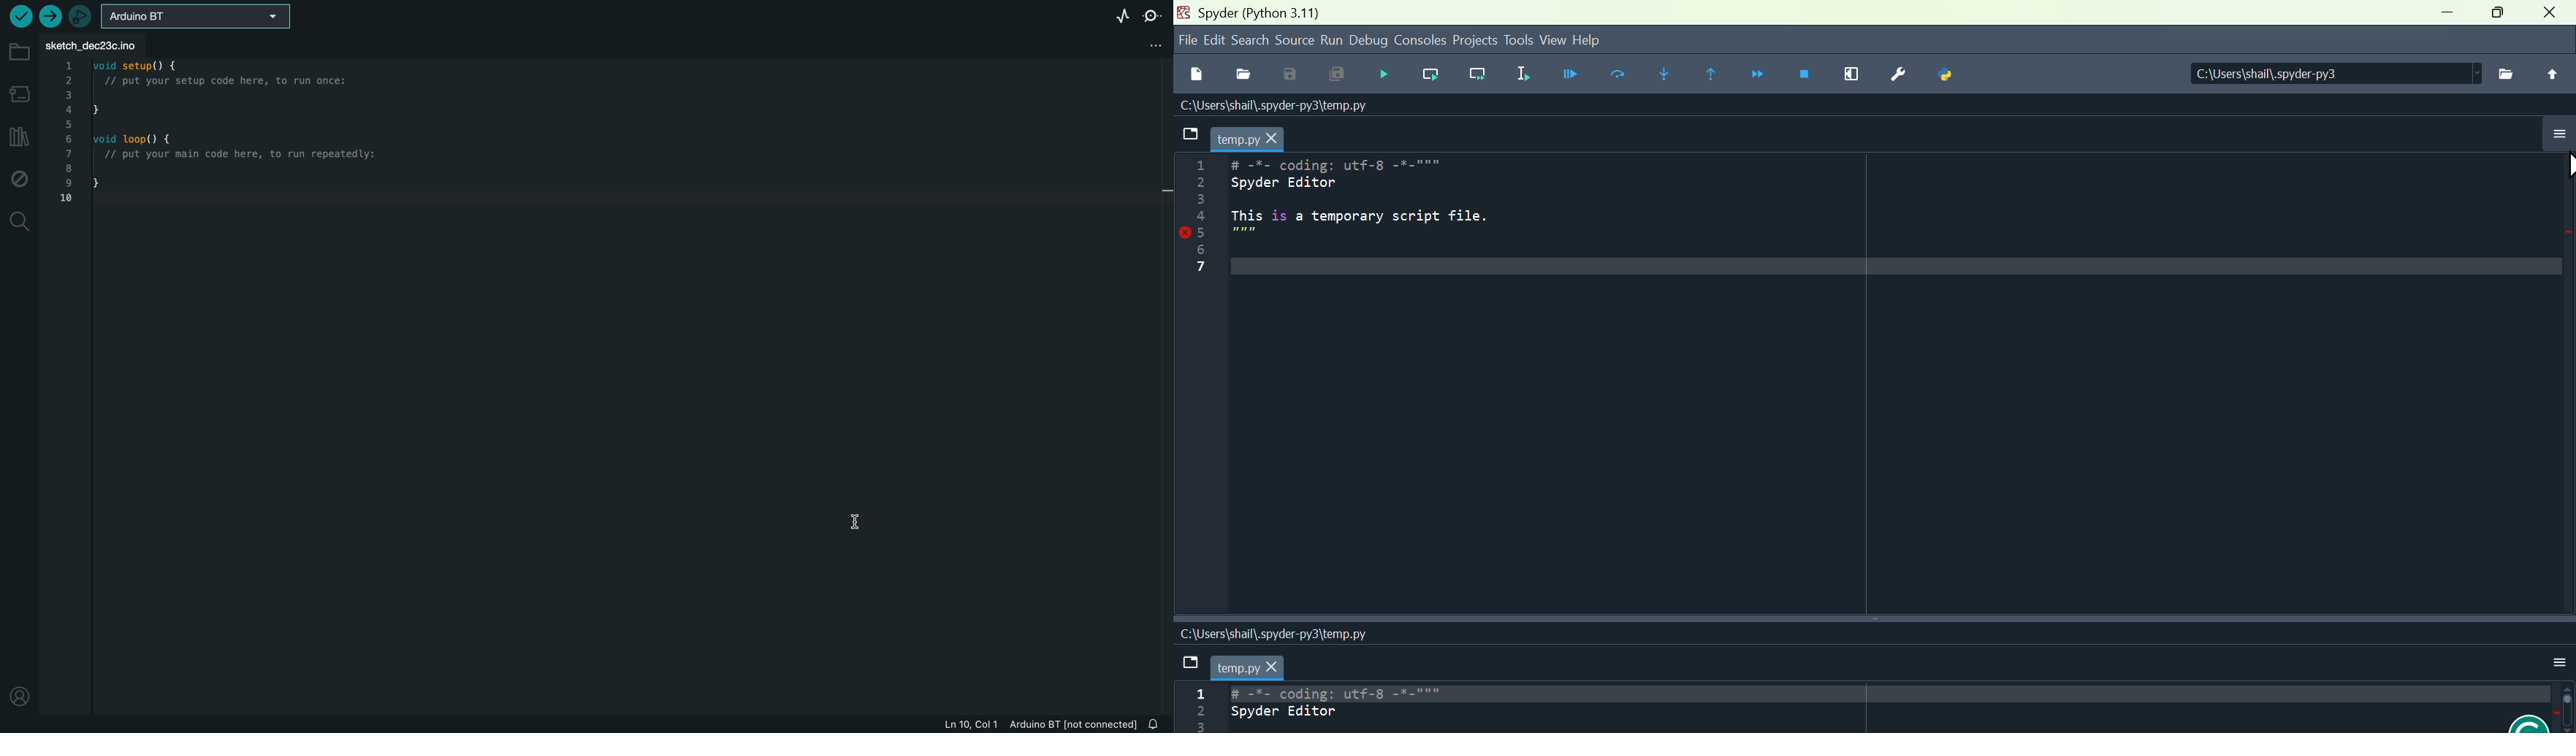  Describe the element at coordinates (1254, 667) in the screenshot. I see `filename` at that location.